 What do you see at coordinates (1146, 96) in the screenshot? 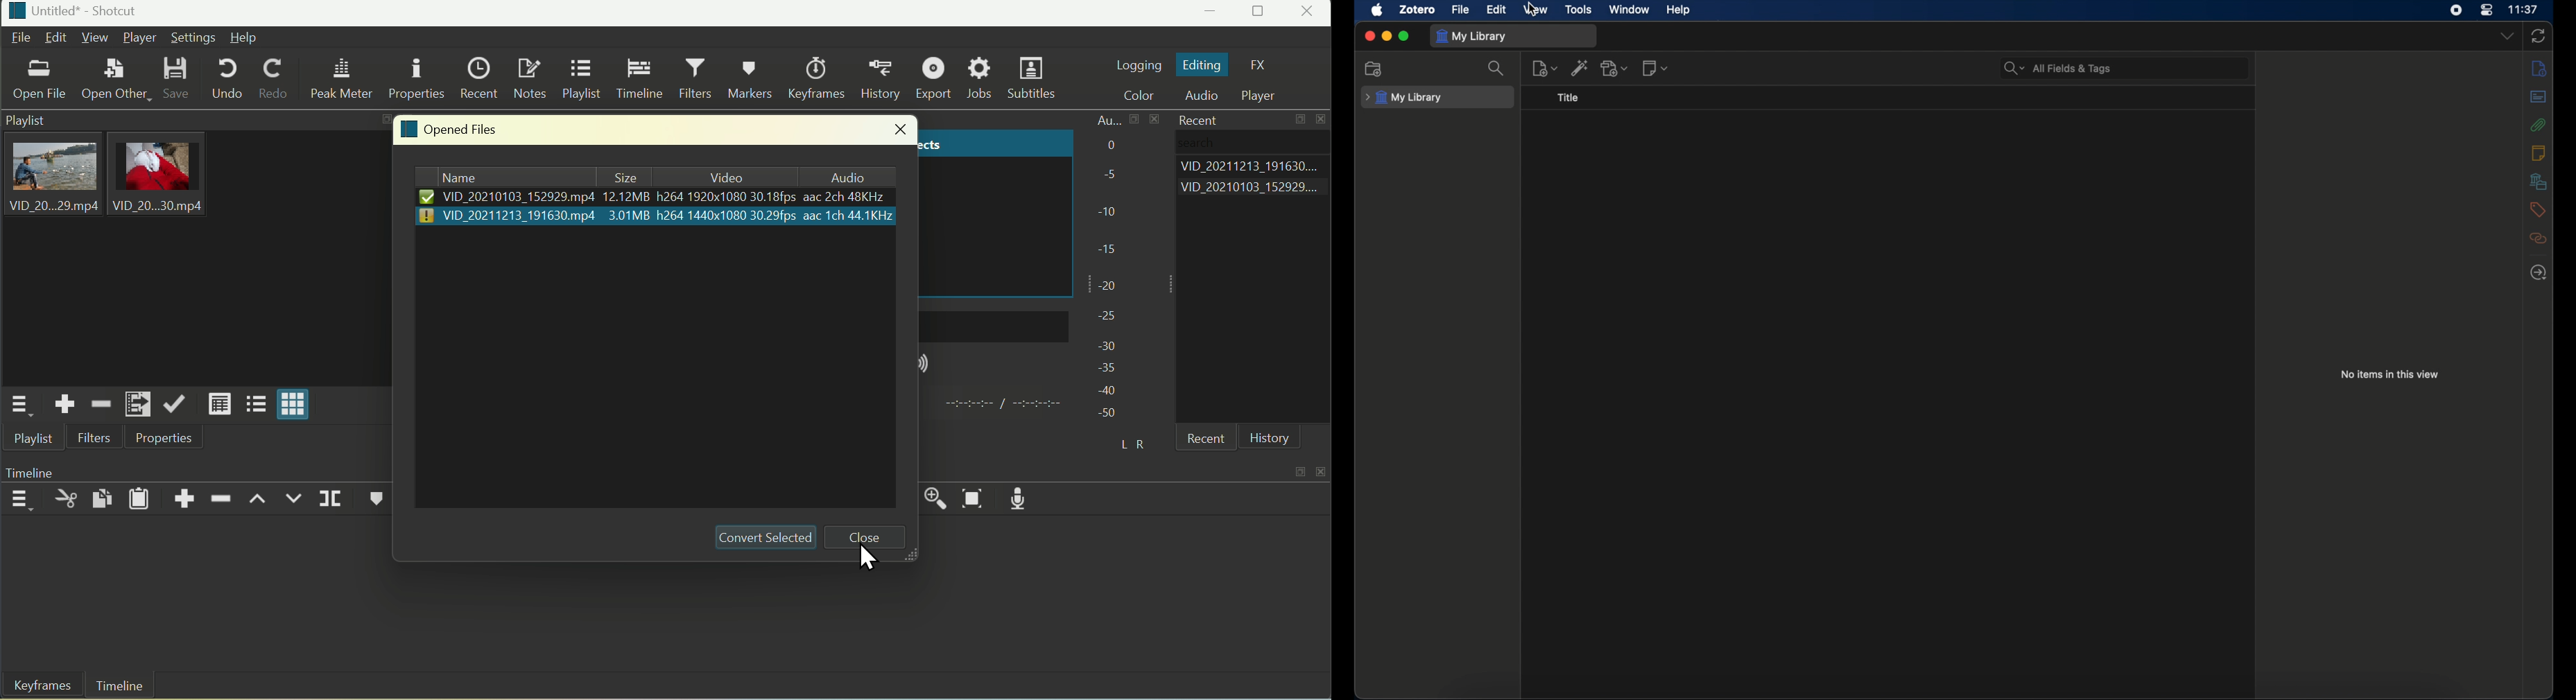
I see `Color` at bounding box center [1146, 96].